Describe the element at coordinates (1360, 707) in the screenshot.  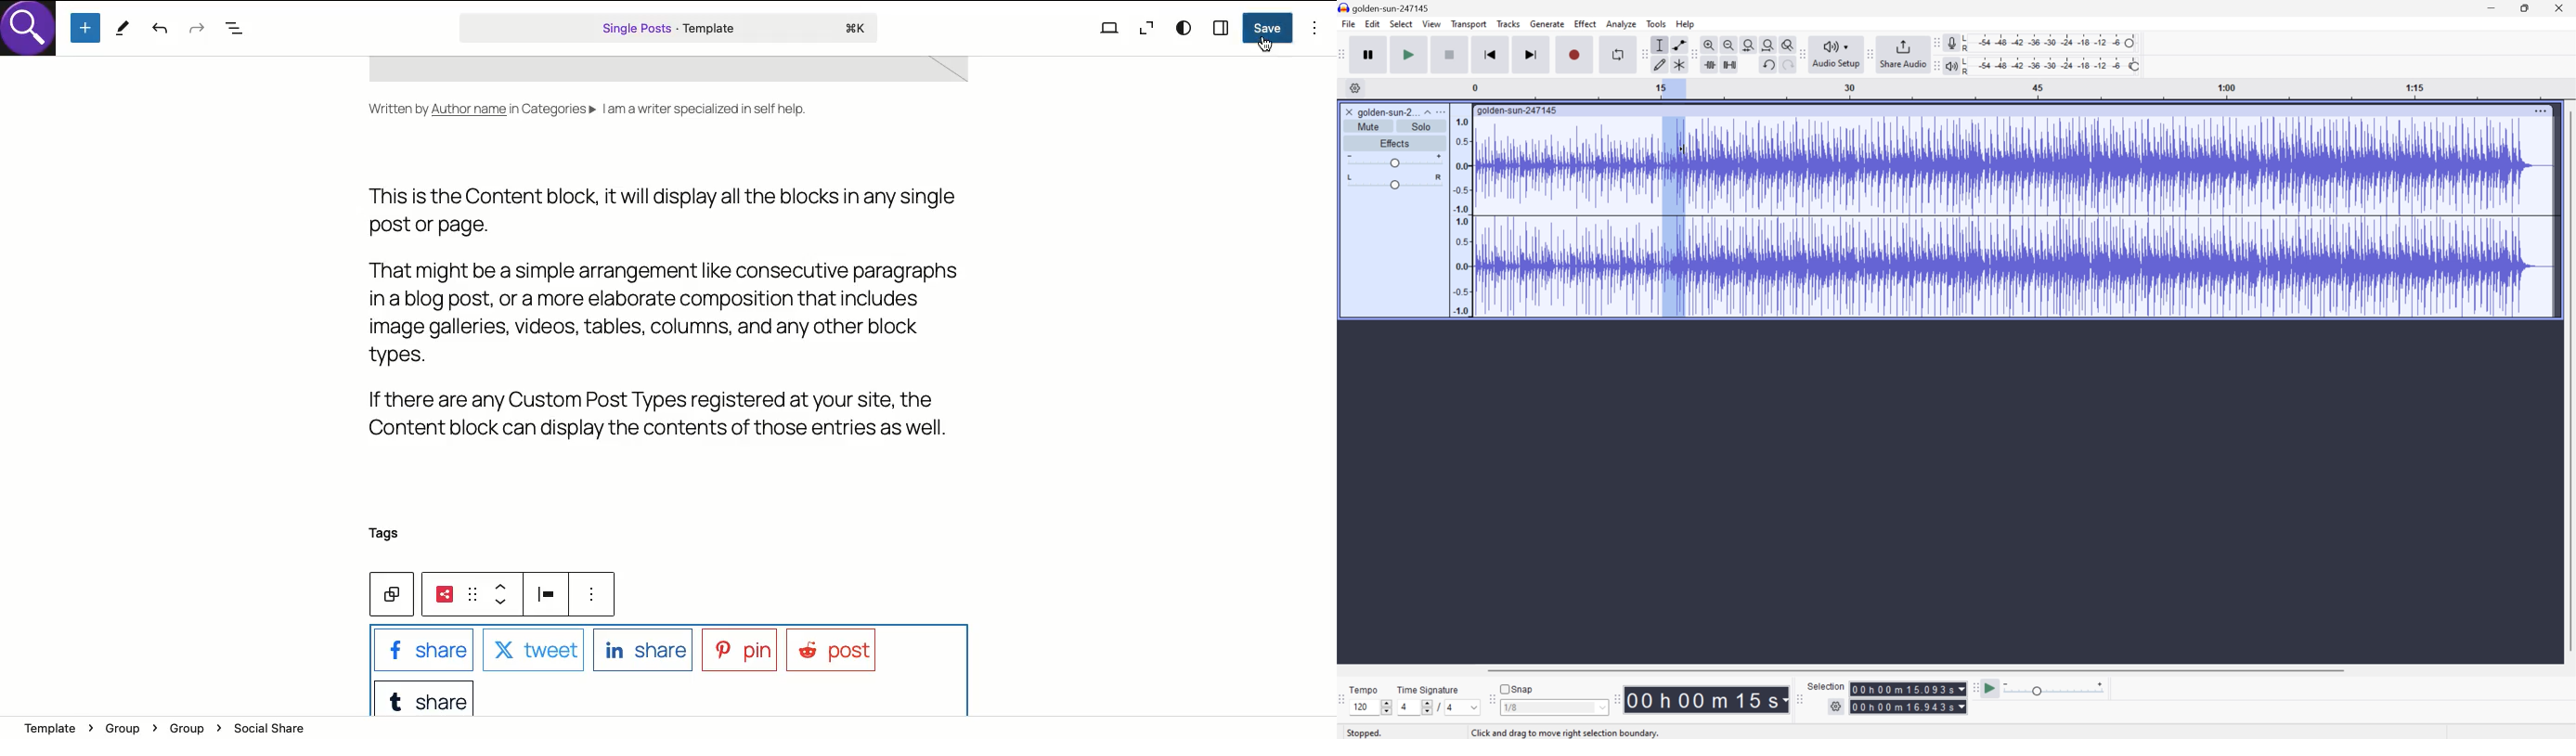
I see `120` at that location.